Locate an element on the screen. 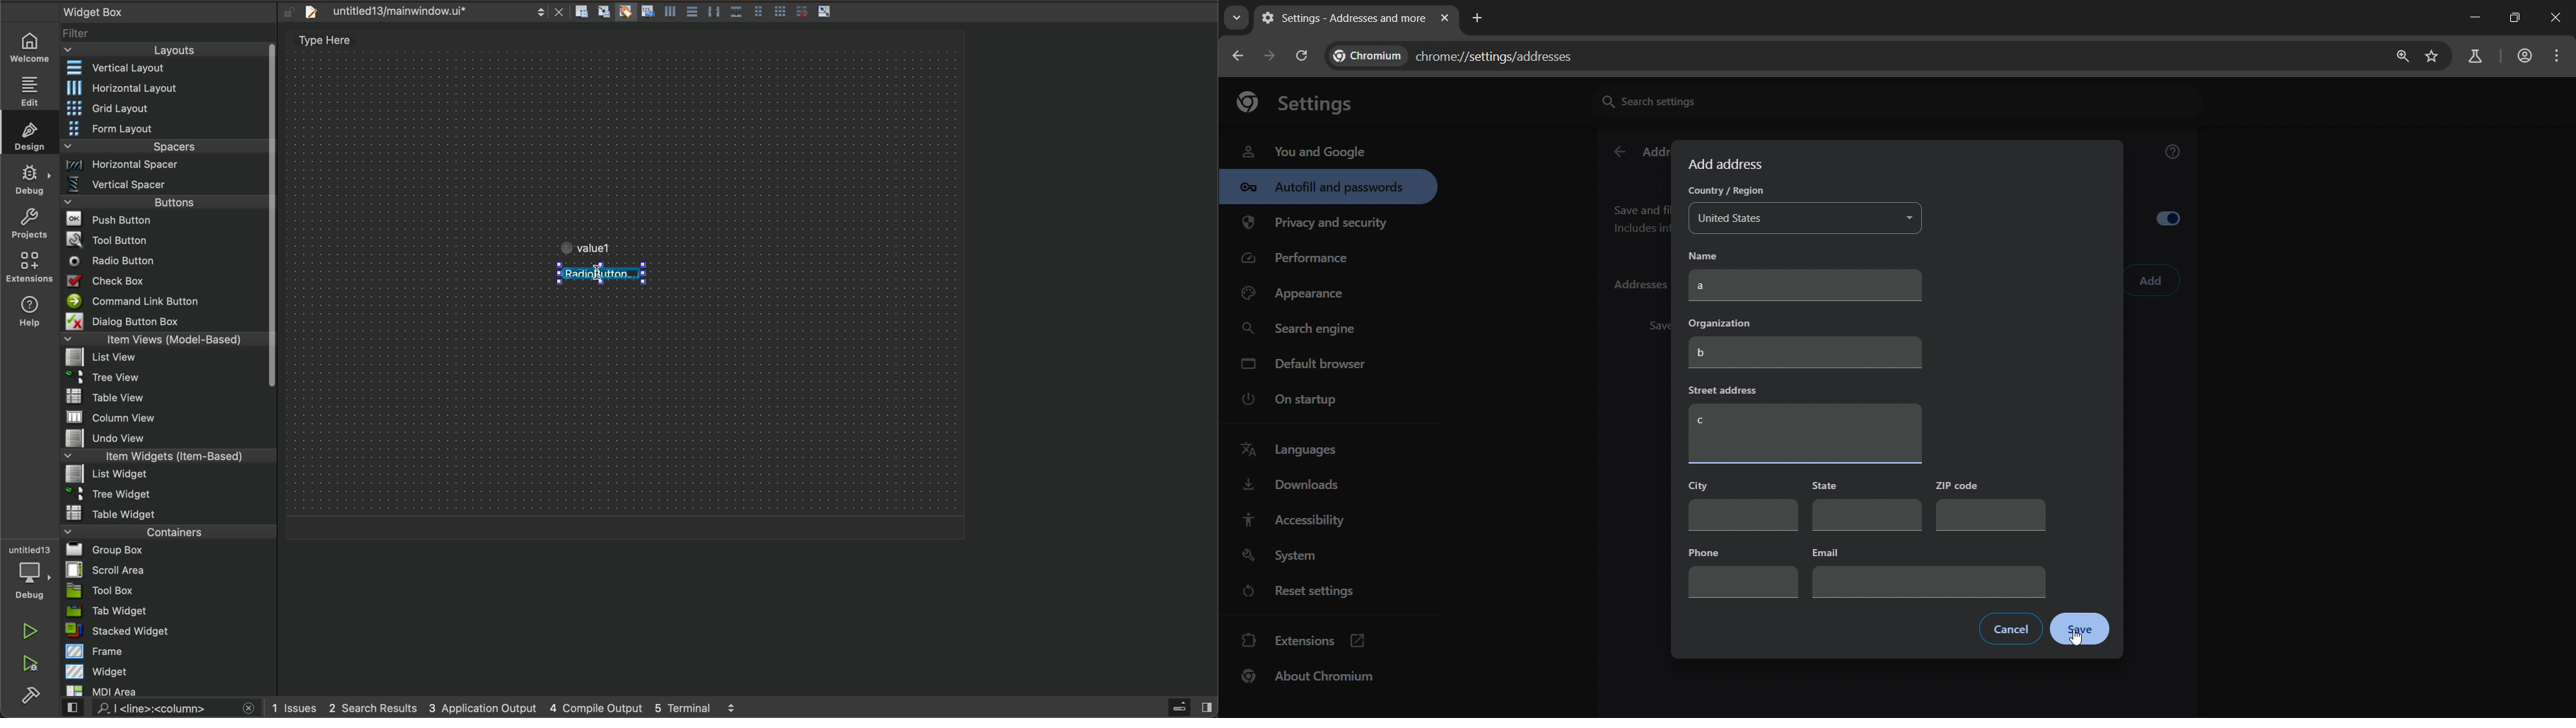 This screenshot has width=2576, height=728. debug is located at coordinates (35, 573).